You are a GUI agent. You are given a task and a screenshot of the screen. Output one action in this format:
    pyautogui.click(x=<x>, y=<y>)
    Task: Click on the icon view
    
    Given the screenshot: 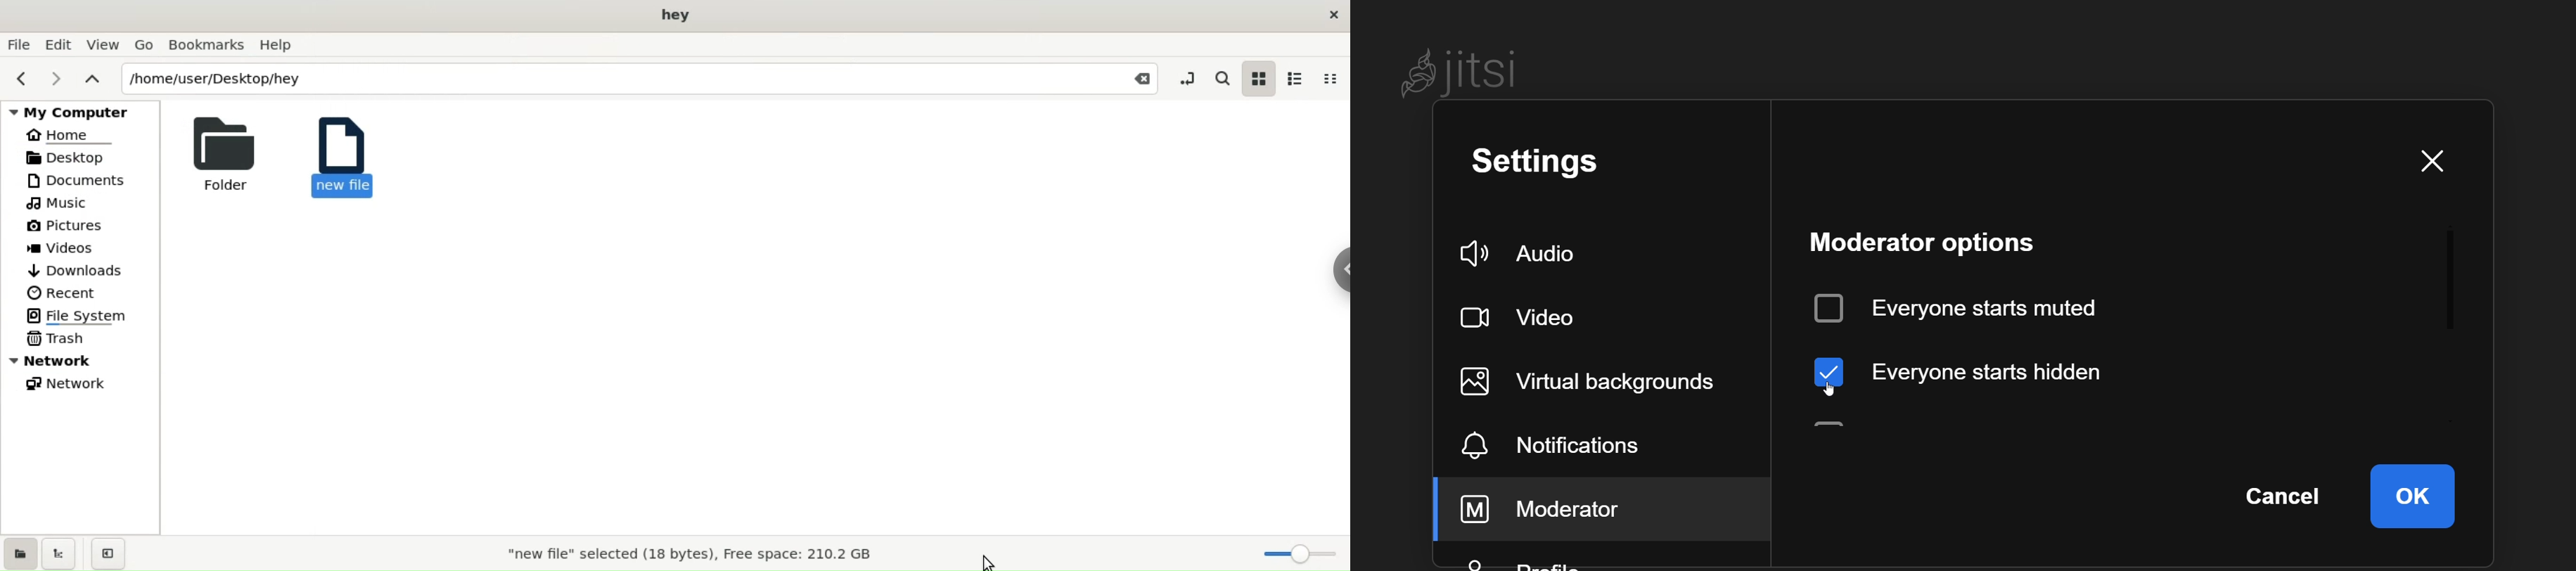 What is the action you would take?
    pyautogui.click(x=1257, y=80)
    